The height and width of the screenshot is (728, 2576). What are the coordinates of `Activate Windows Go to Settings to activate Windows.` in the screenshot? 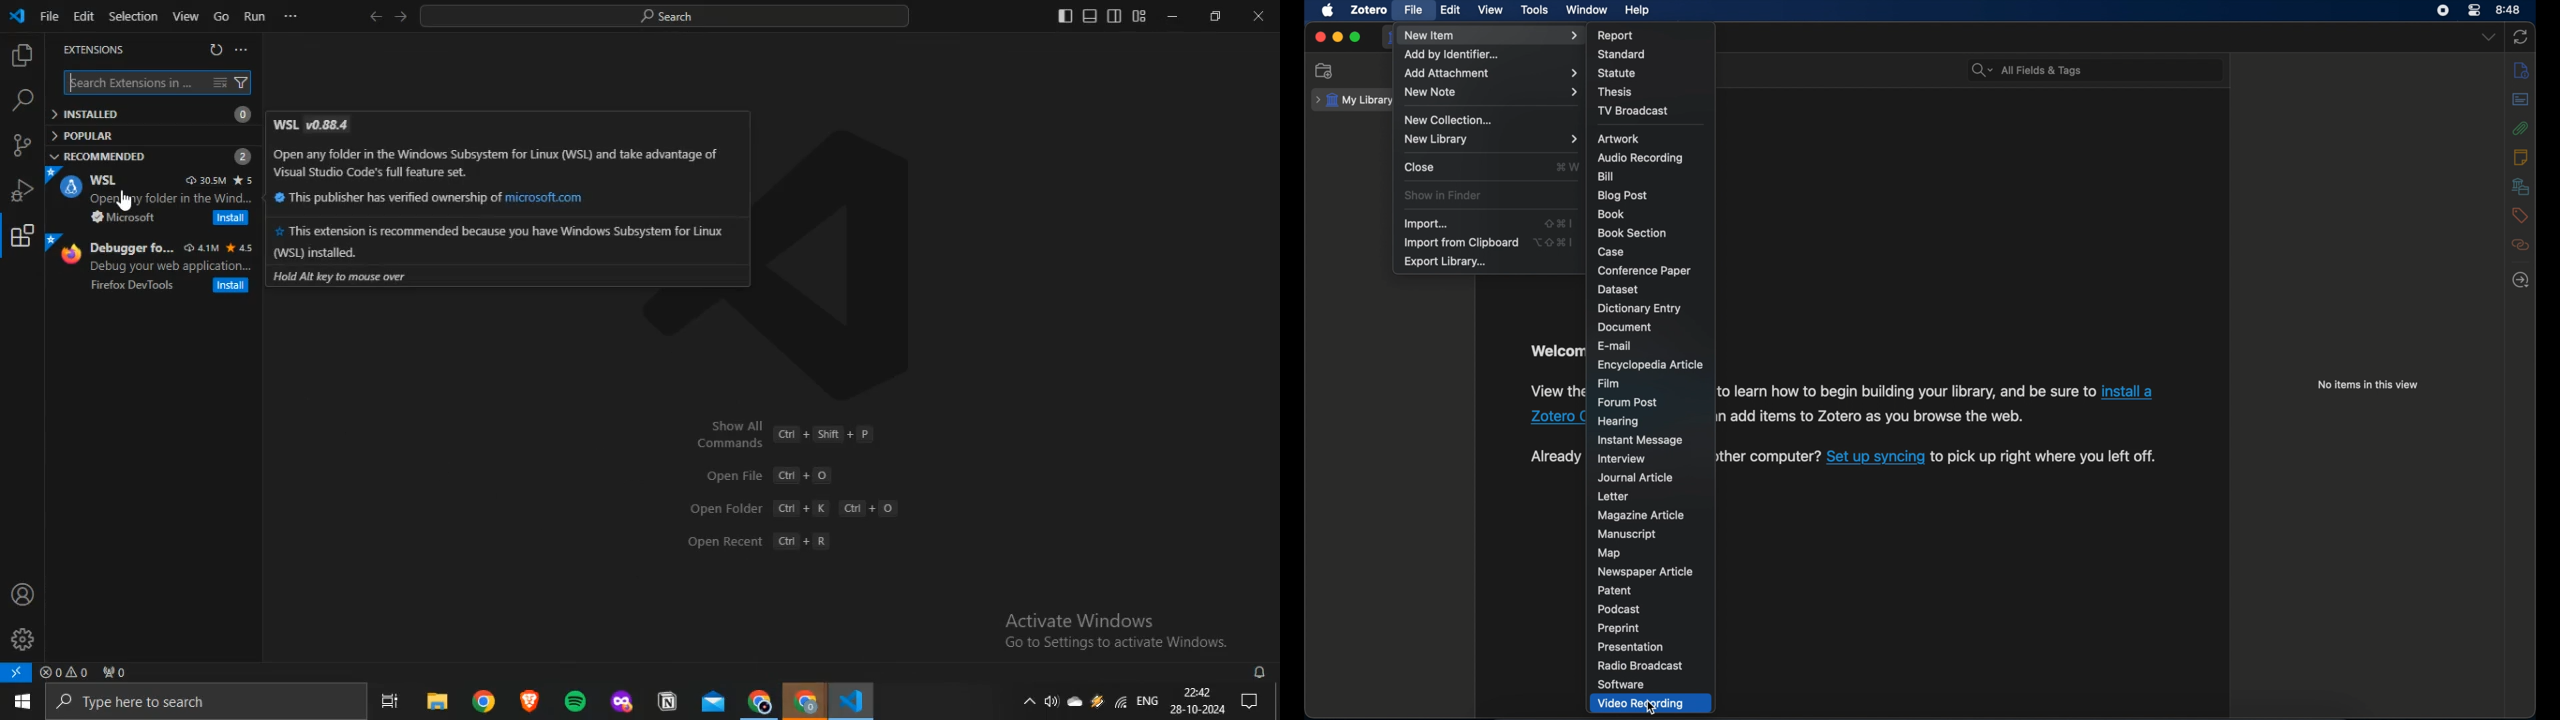 It's located at (1117, 630).